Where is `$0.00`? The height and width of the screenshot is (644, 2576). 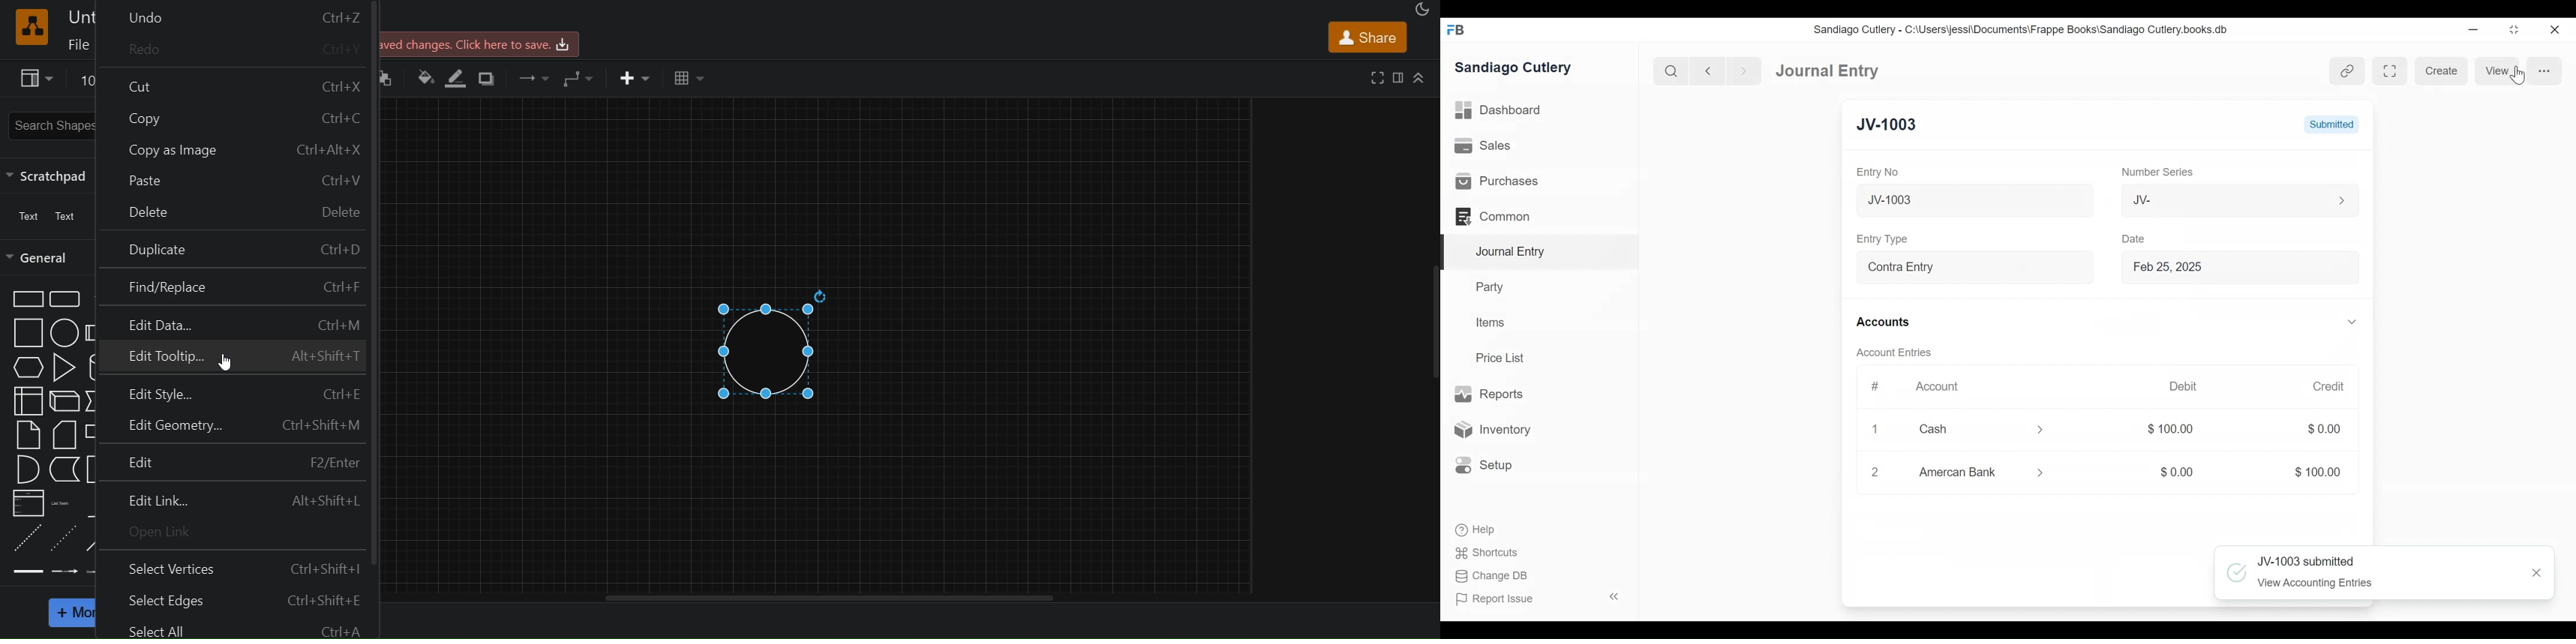 $0.00 is located at coordinates (2169, 472).